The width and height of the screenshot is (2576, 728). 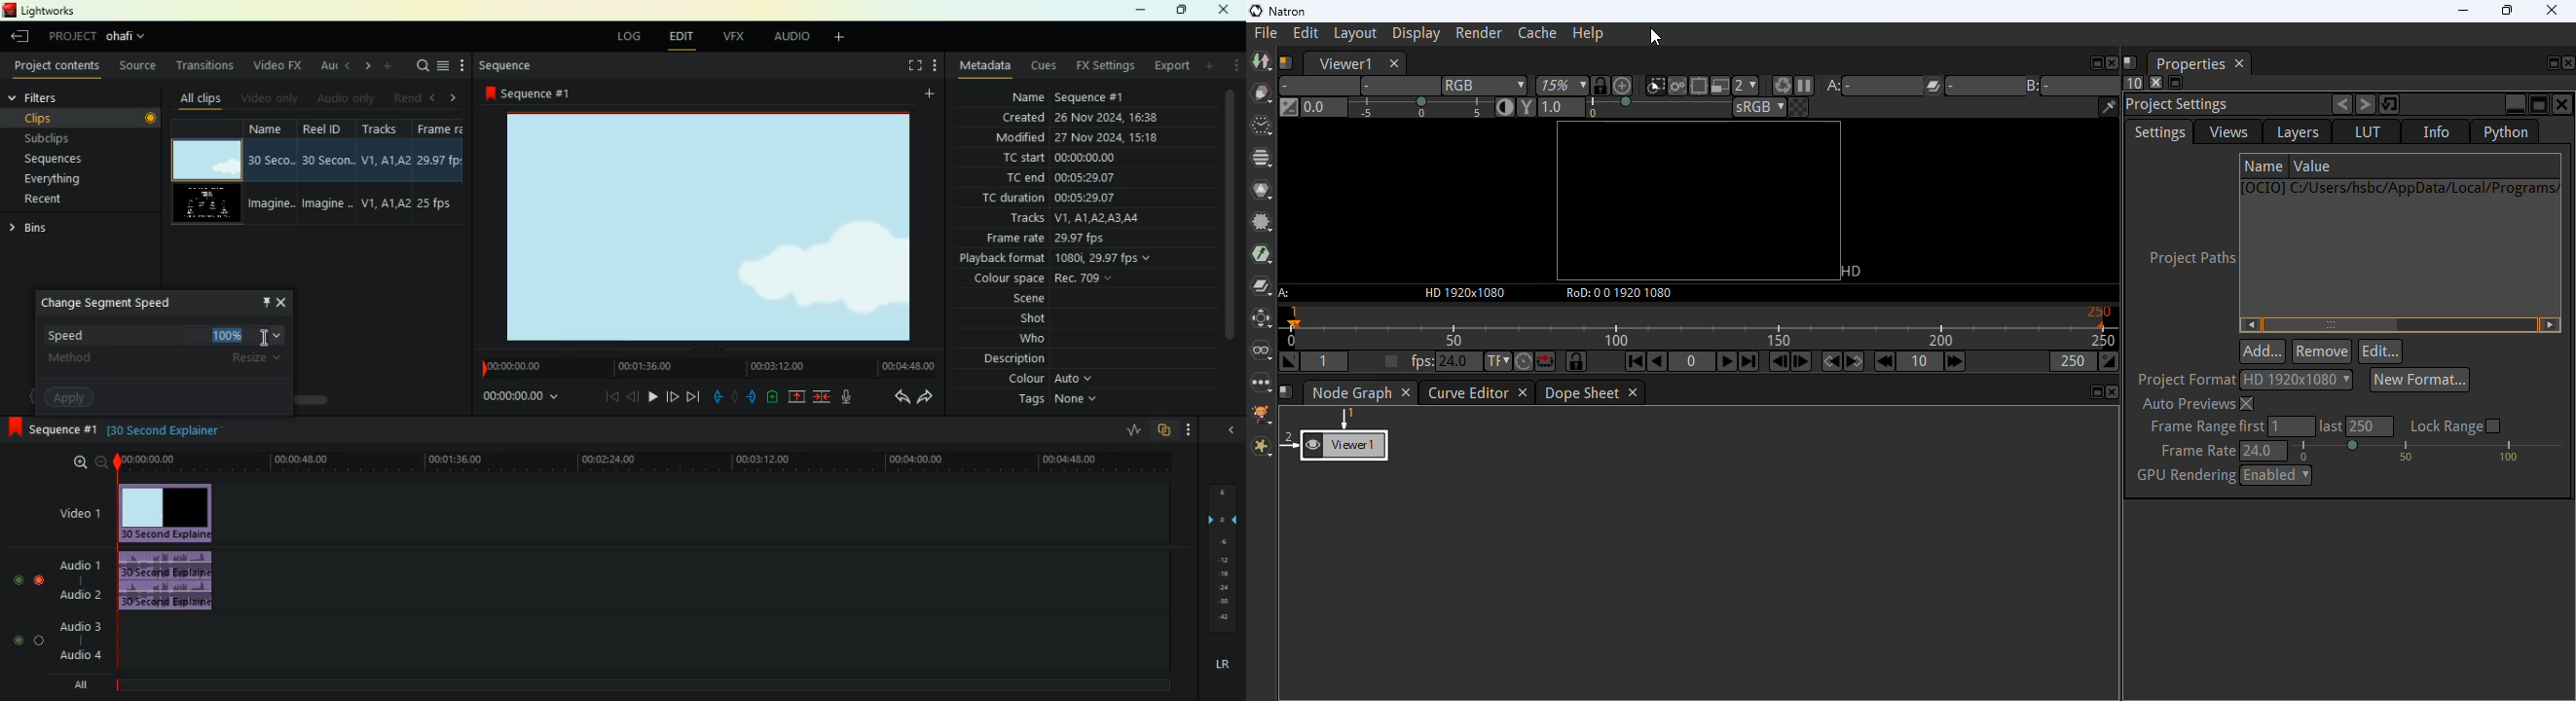 I want to click on timeline, so click(x=640, y=685).